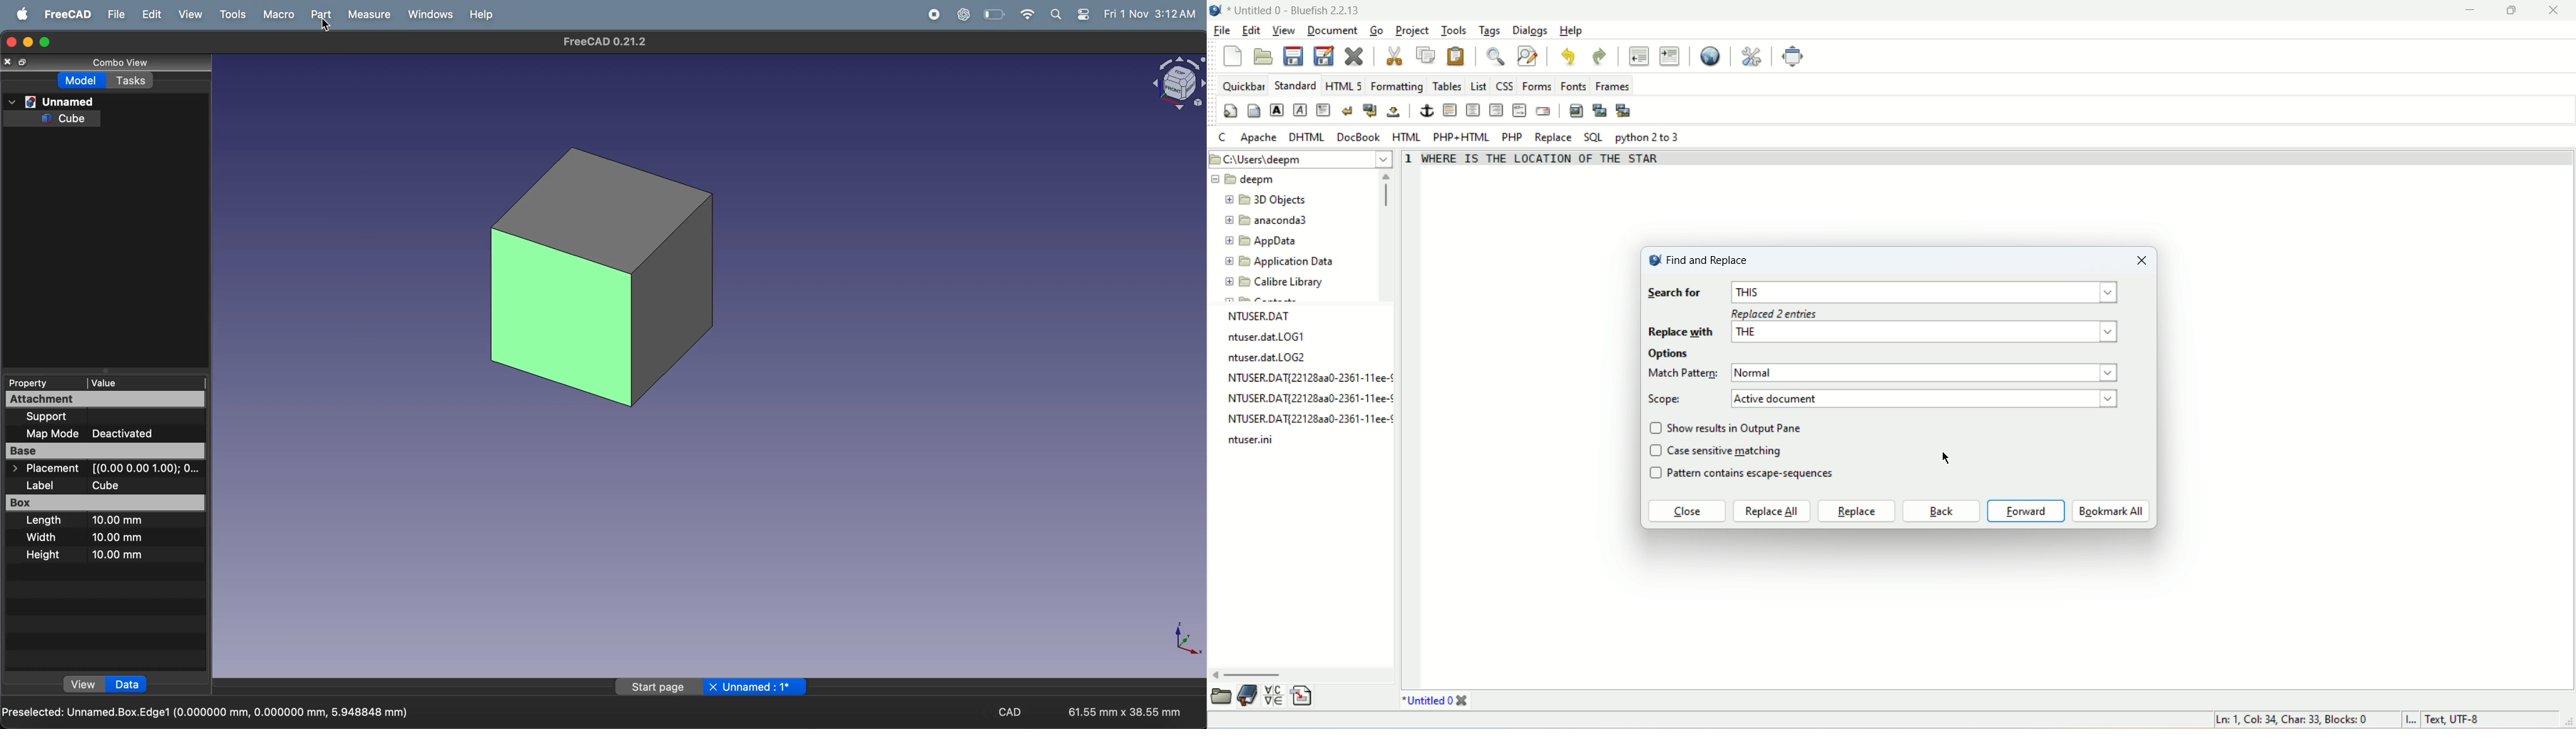  What do you see at coordinates (1654, 262) in the screenshot?
I see `logo` at bounding box center [1654, 262].